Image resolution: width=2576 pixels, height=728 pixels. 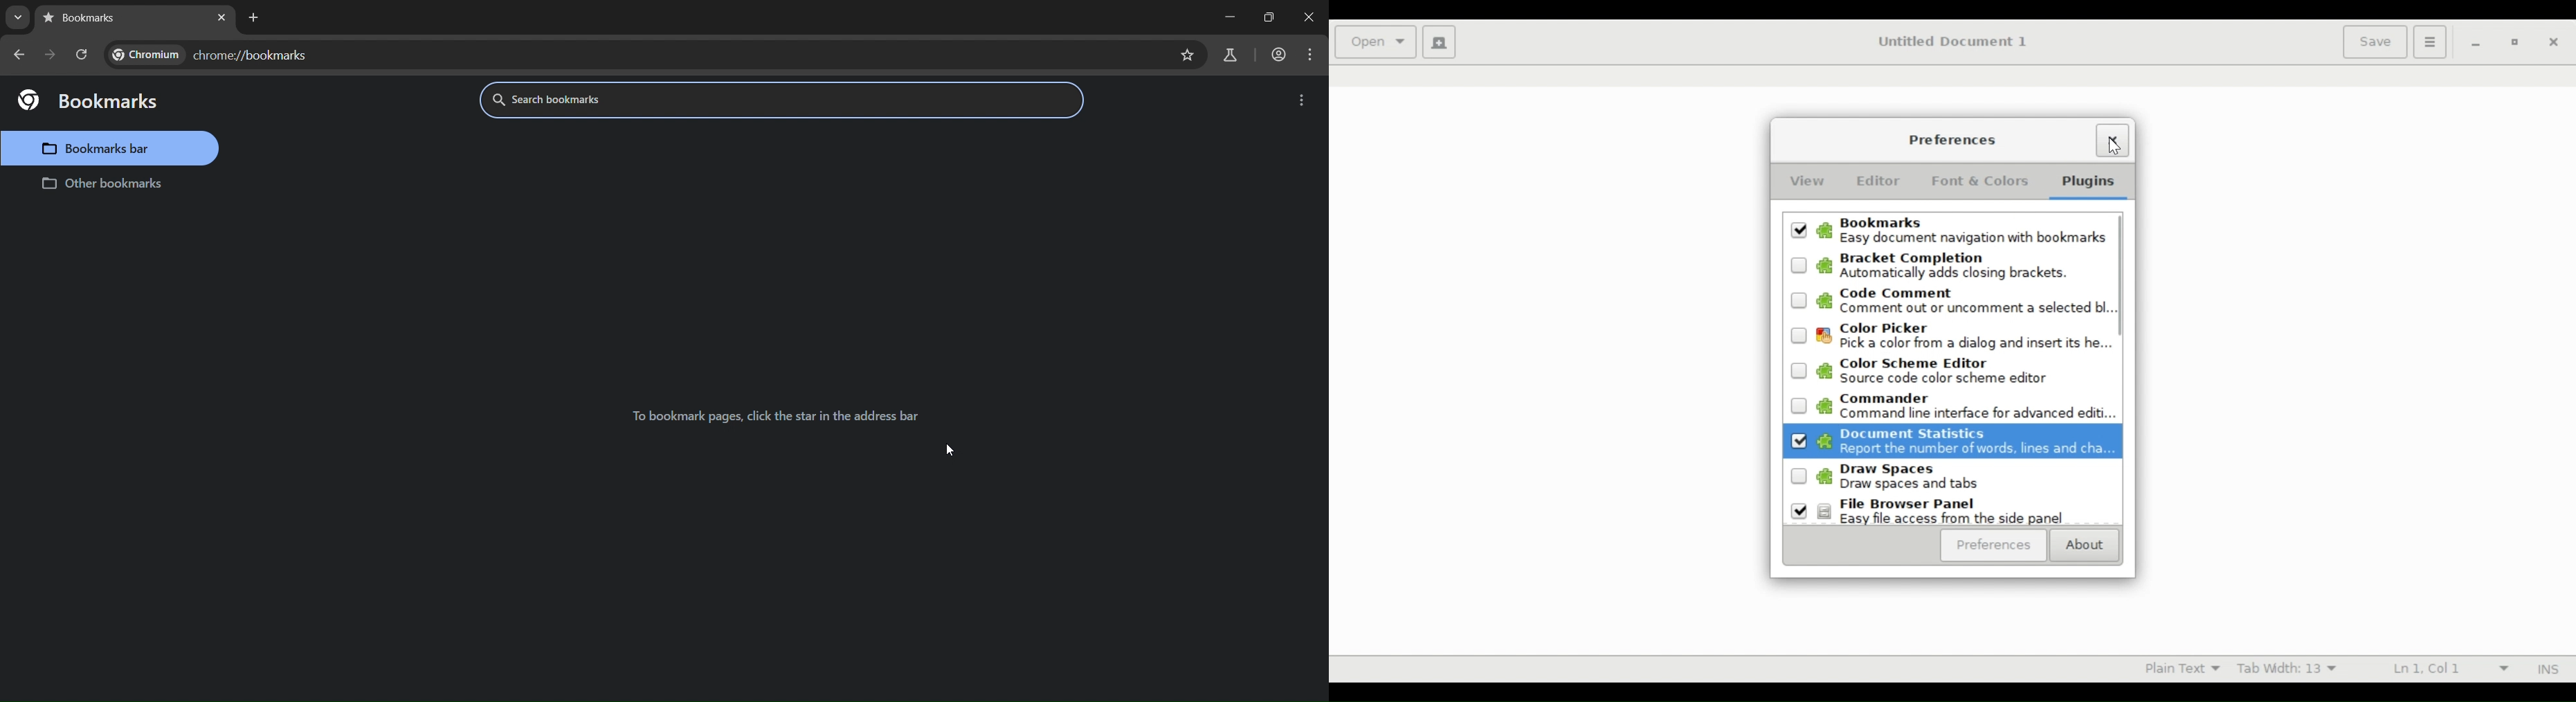 What do you see at coordinates (1217, 19) in the screenshot?
I see `minimize` at bounding box center [1217, 19].